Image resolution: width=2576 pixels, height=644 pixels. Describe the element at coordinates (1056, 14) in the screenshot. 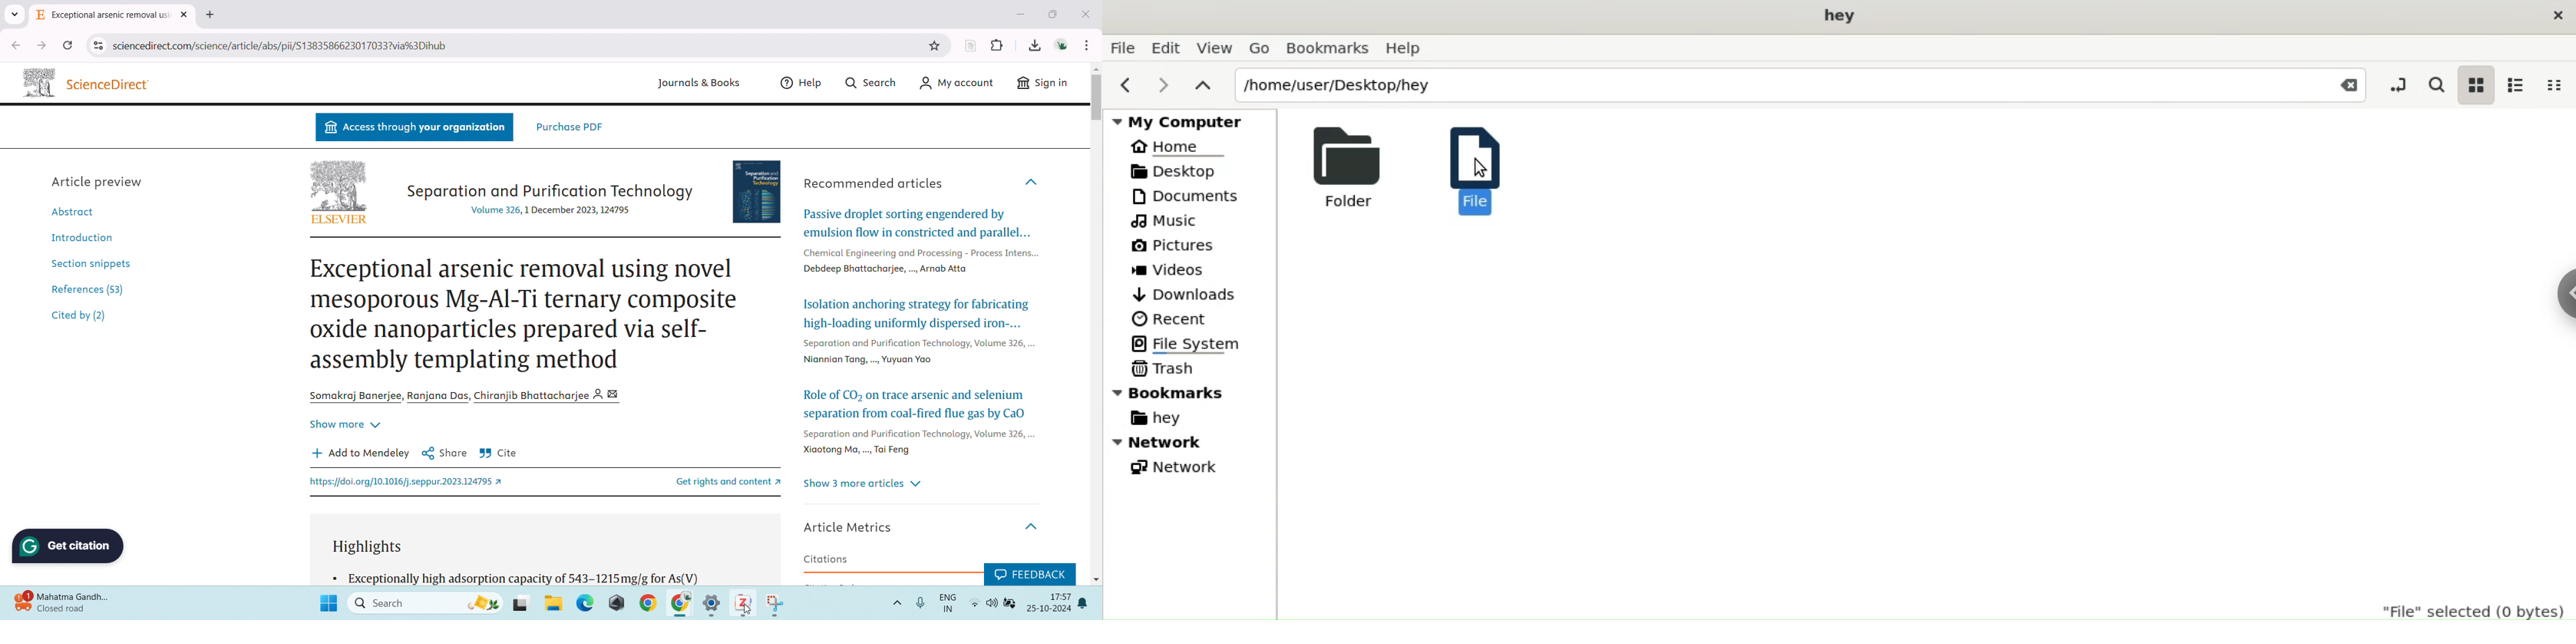

I see `maximize` at that location.